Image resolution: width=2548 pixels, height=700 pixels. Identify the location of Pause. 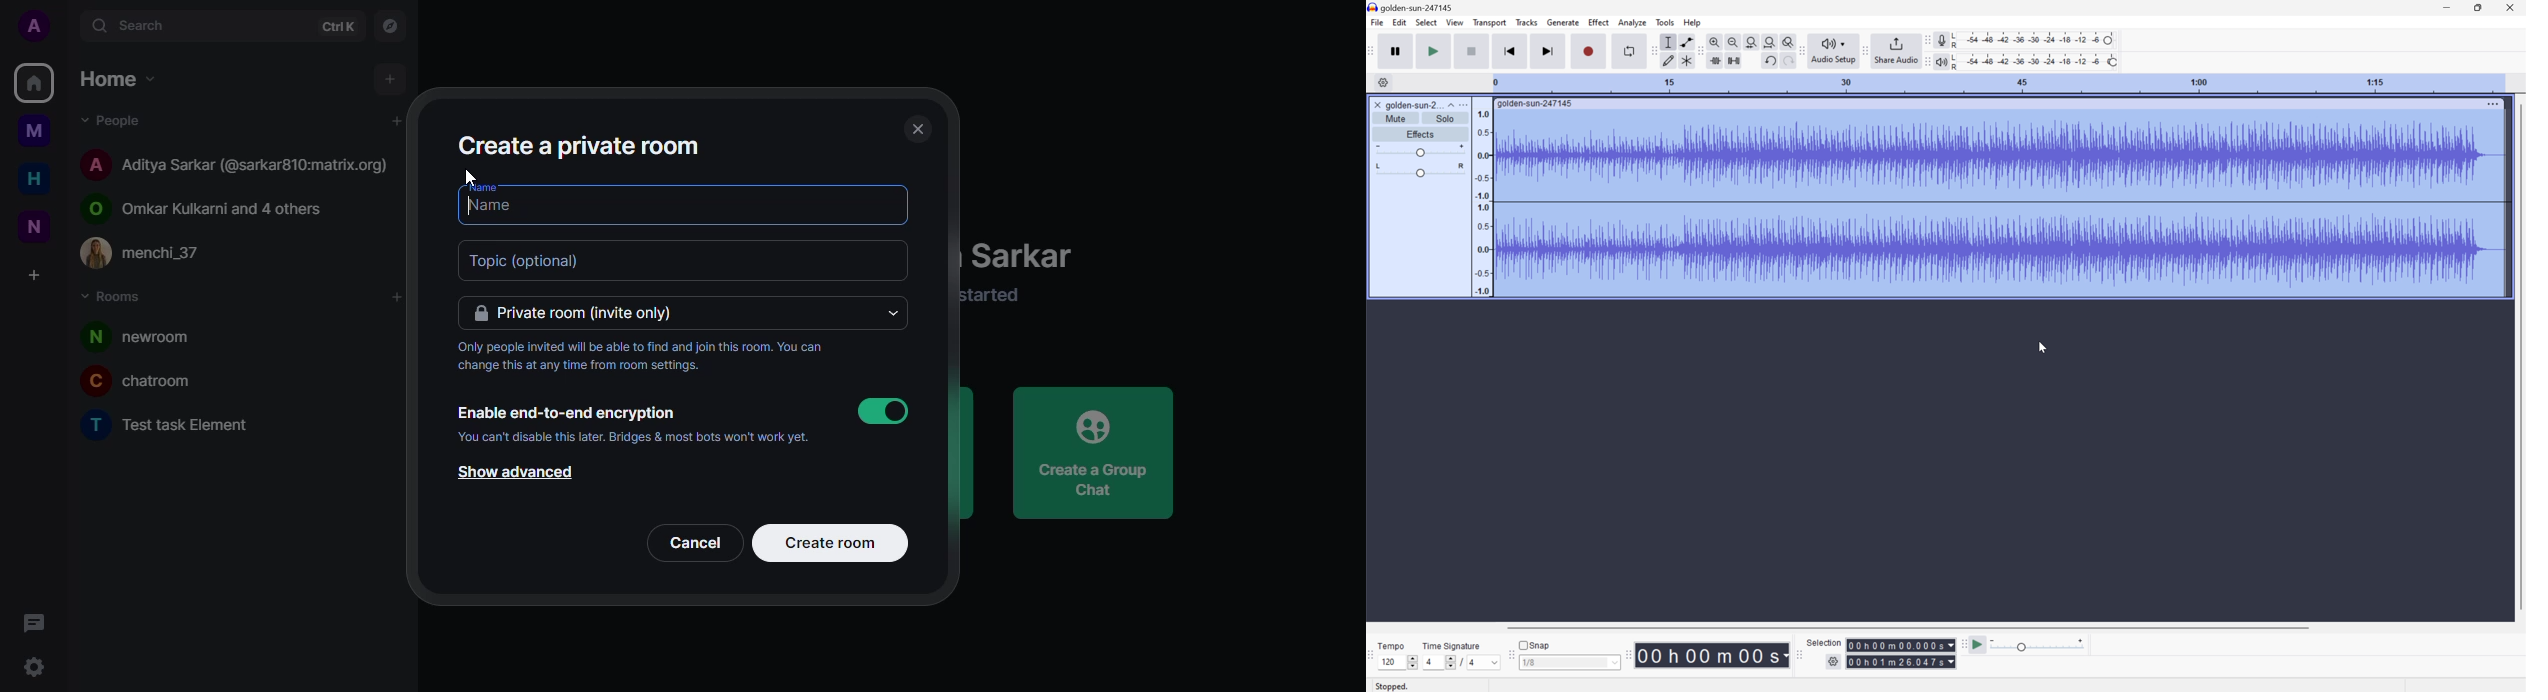
(1397, 50).